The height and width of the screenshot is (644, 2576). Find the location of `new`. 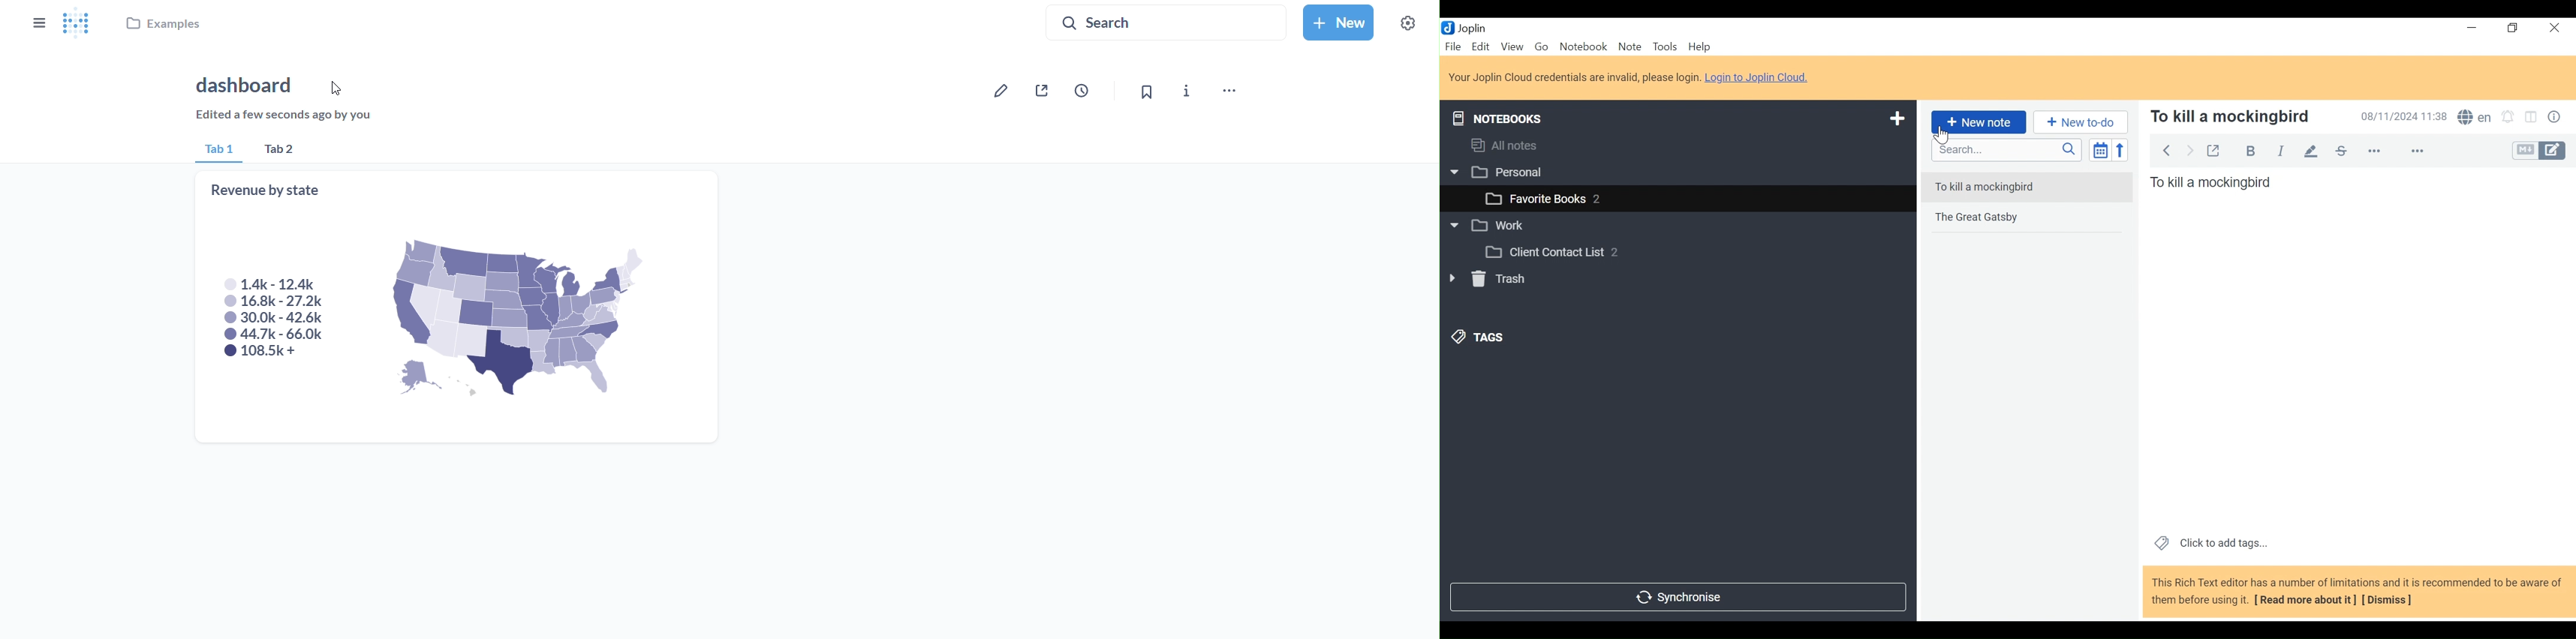

new is located at coordinates (1337, 20).